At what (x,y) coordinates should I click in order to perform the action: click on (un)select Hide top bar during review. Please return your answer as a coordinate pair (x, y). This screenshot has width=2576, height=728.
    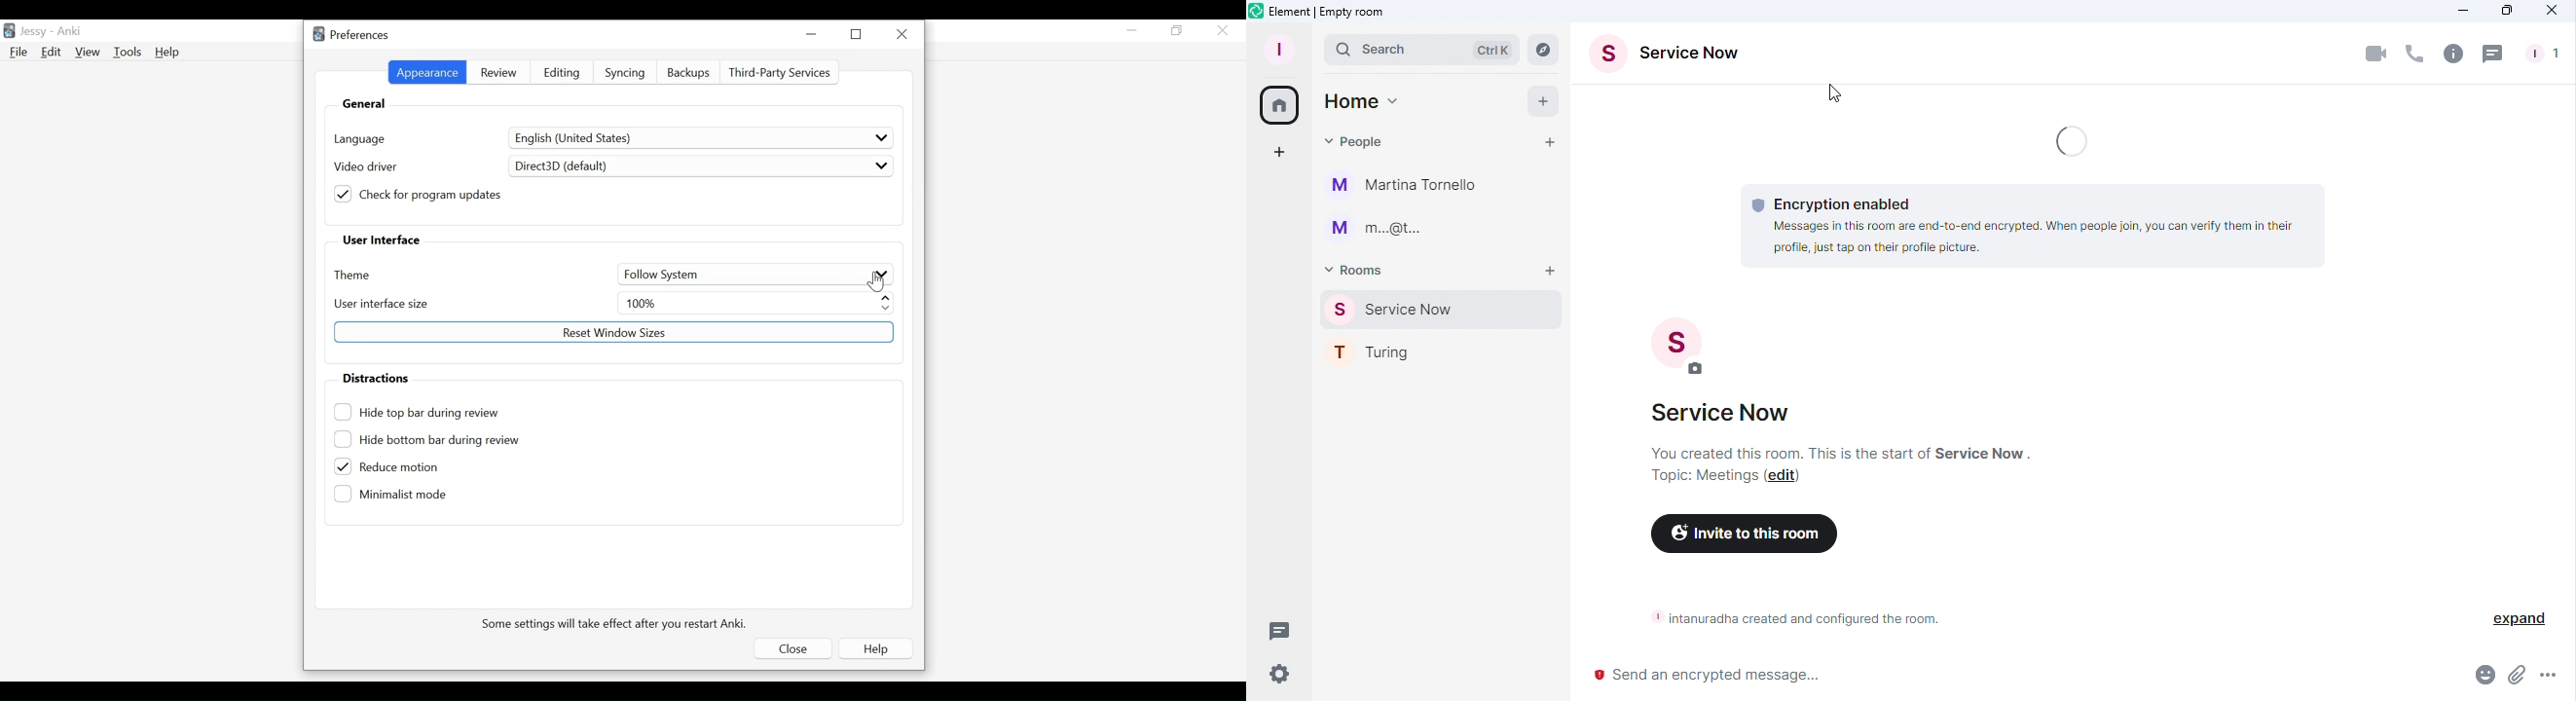
    Looking at the image, I should click on (425, 412).